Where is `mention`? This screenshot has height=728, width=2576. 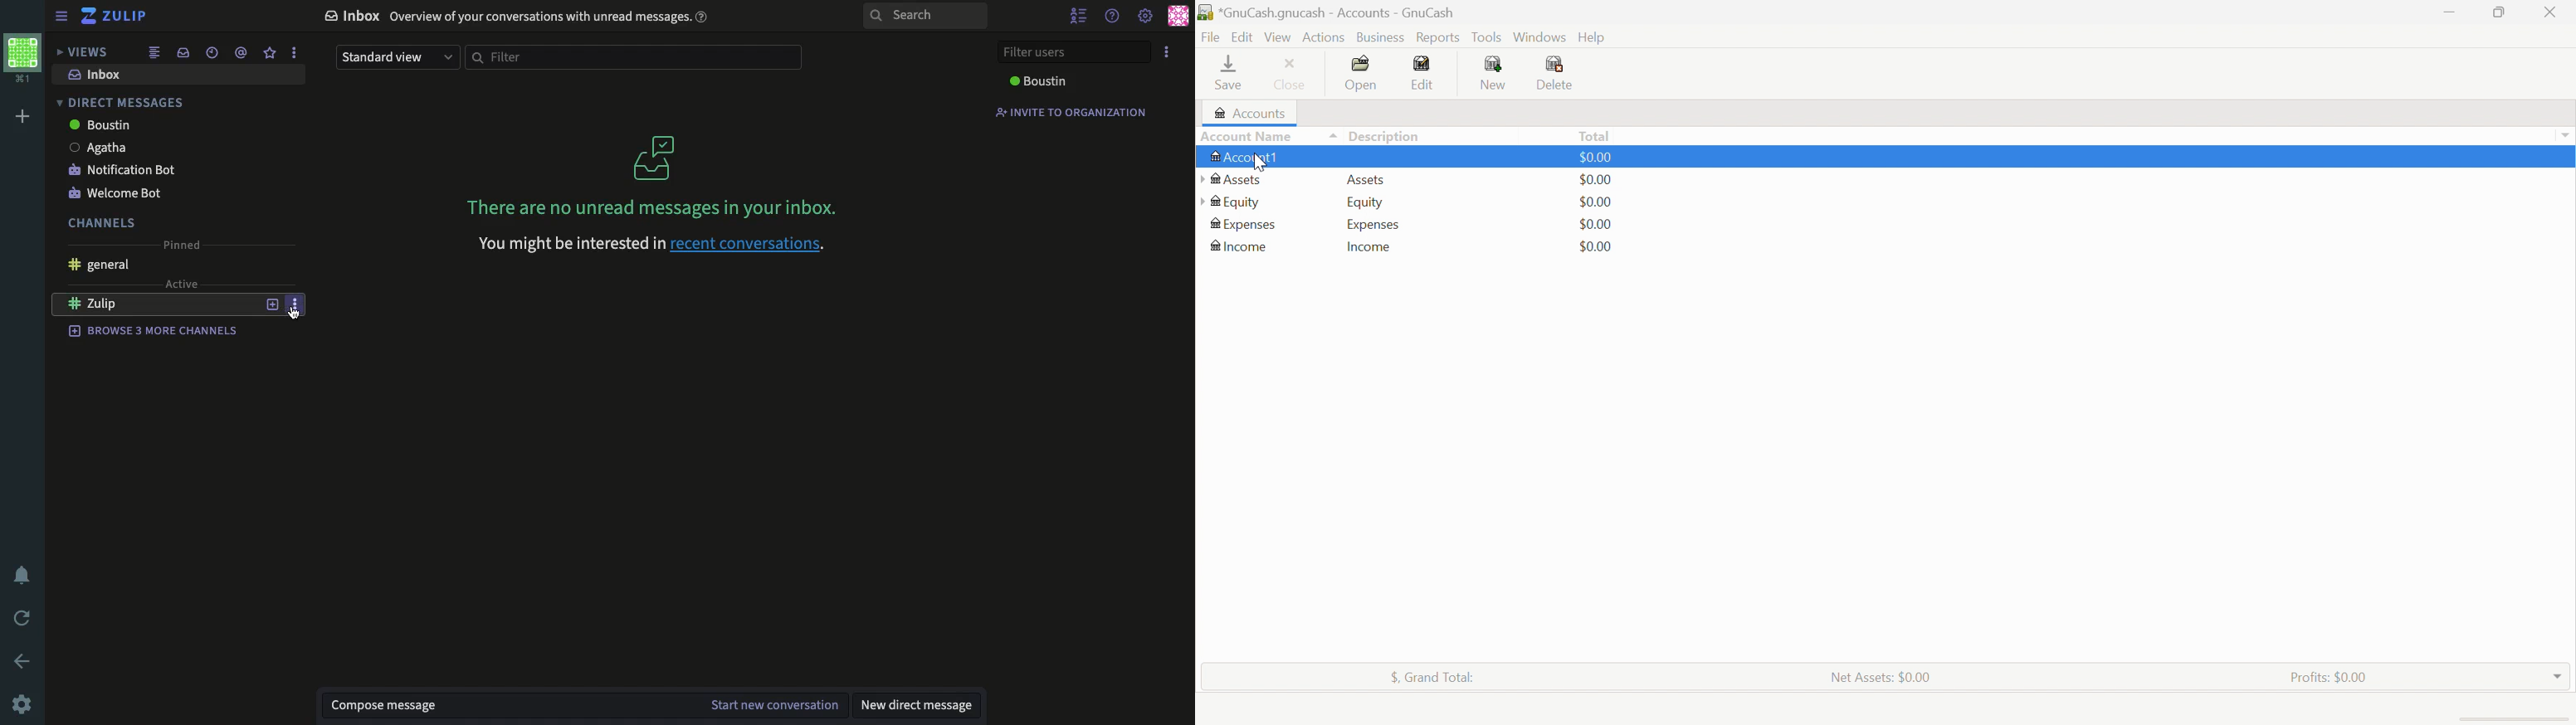
mention is located at coordinates (241, 51).